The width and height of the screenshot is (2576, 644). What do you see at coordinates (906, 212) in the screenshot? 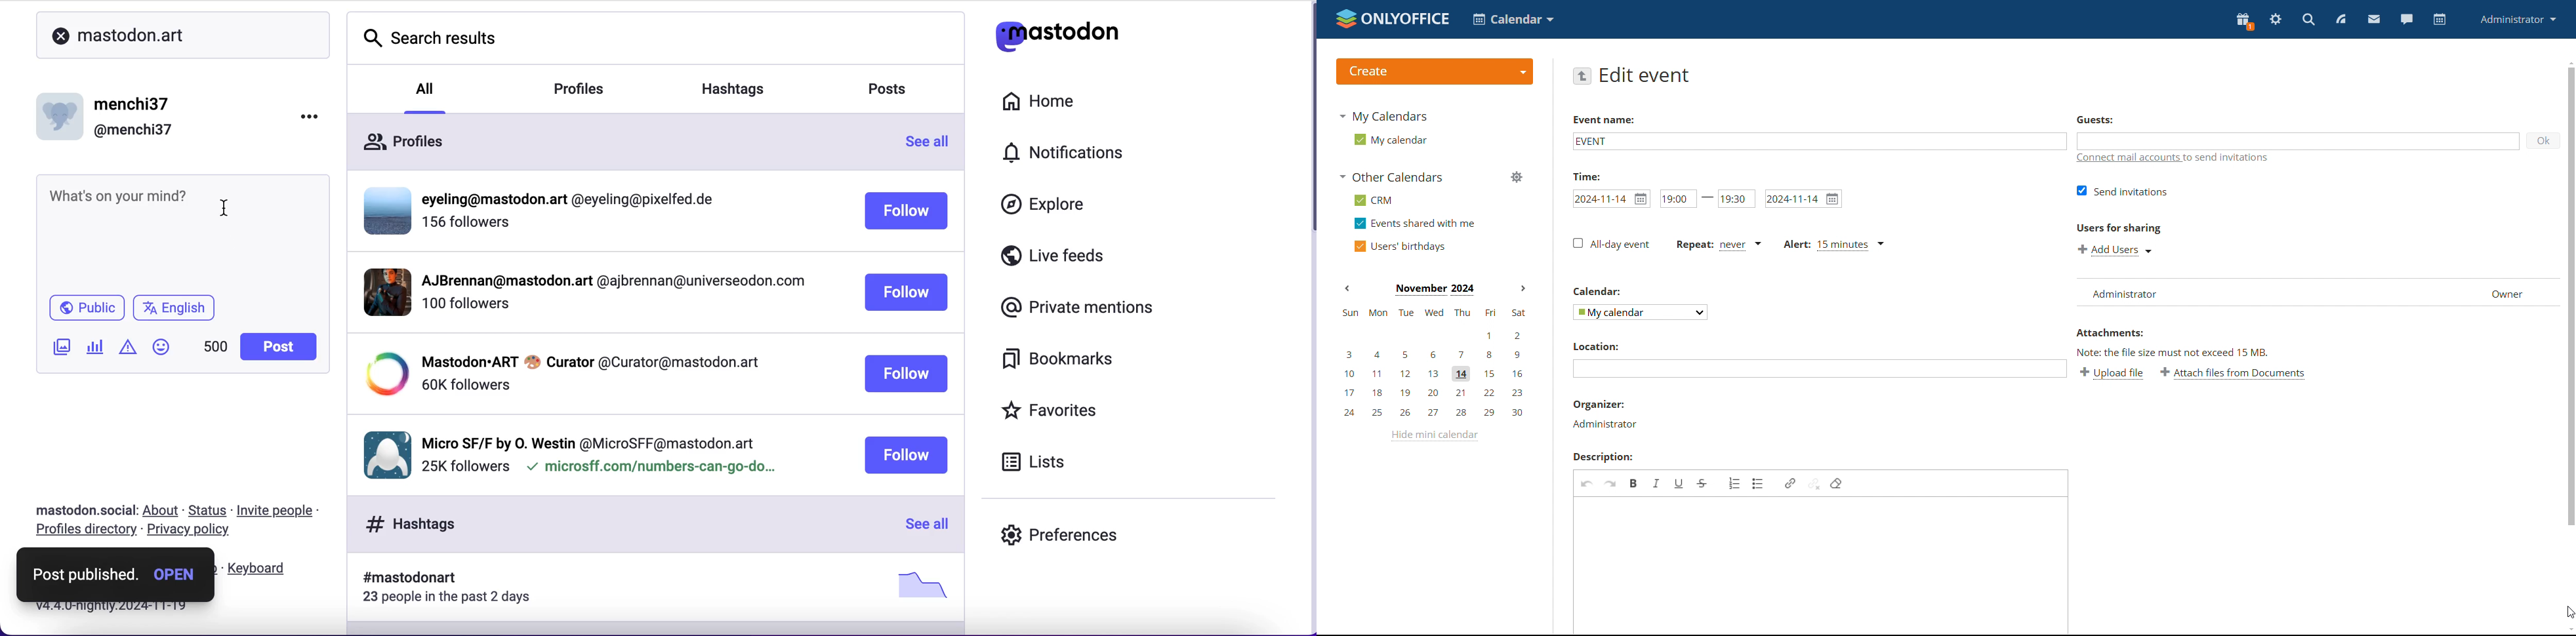
I see `follow` at bounding box center [906, 212].